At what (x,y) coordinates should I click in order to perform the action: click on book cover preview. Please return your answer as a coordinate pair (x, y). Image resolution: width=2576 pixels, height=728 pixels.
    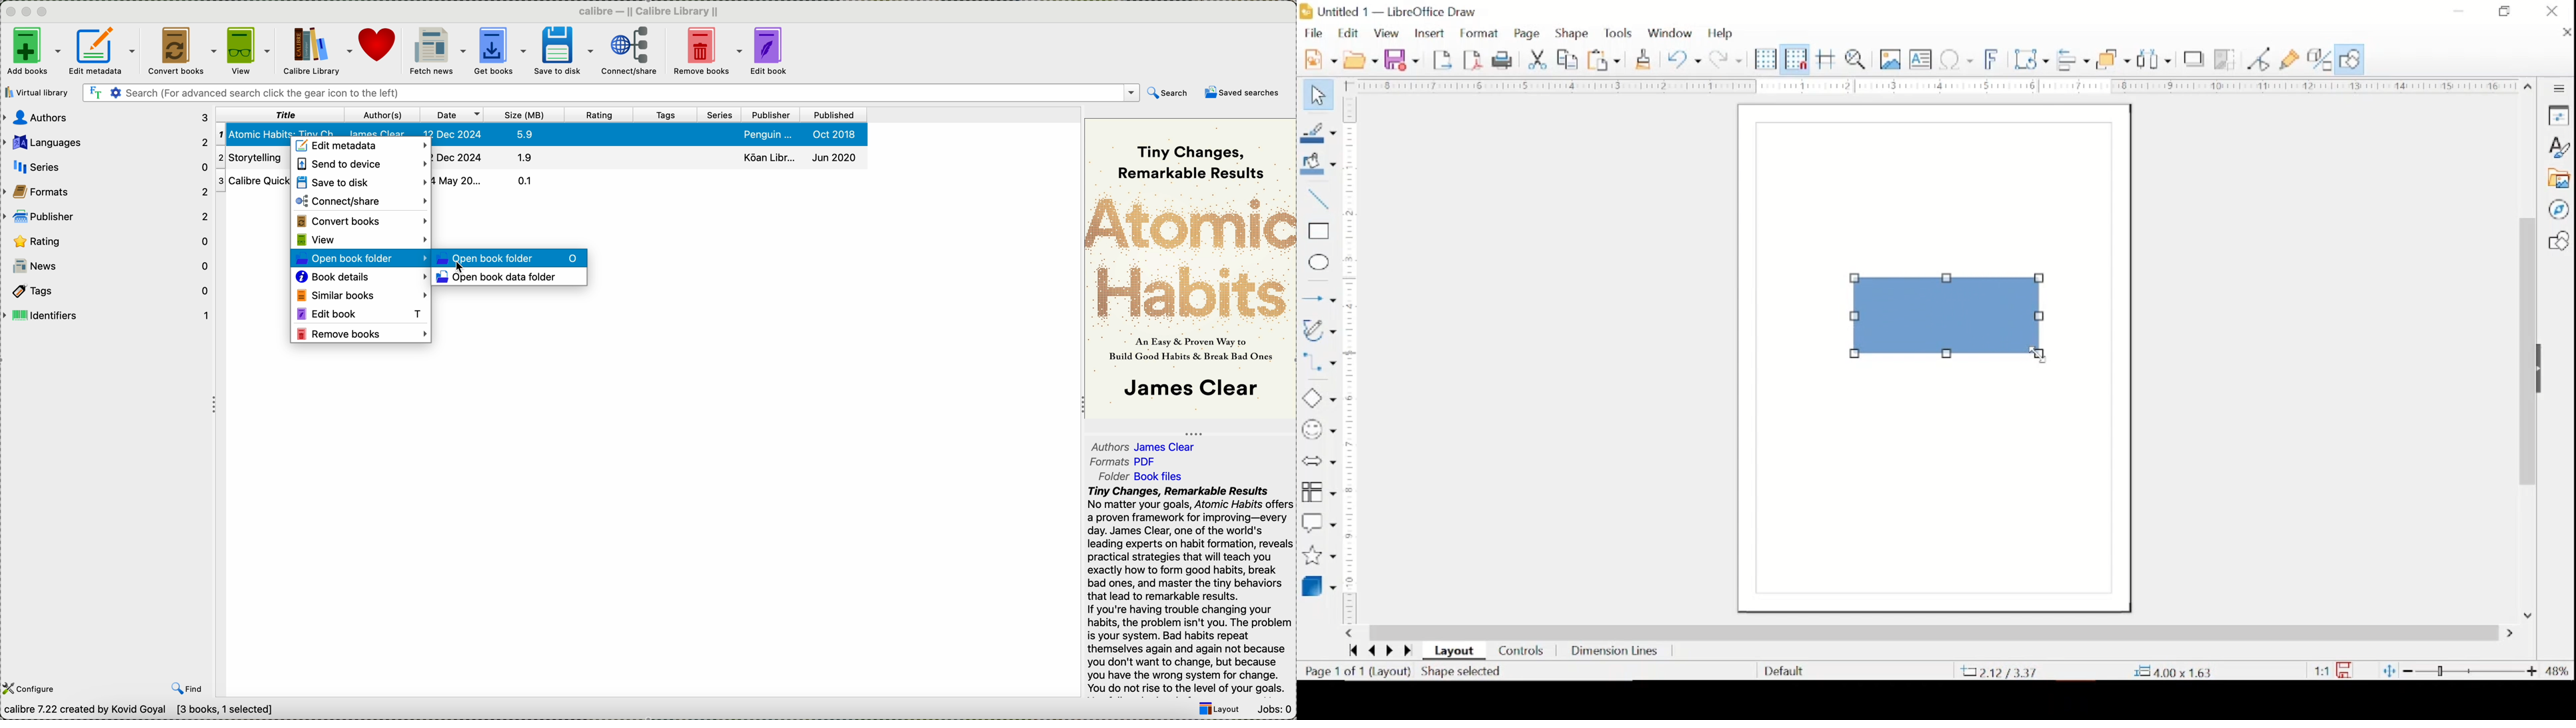
    Looking at the image, I should click on (1191, 267).